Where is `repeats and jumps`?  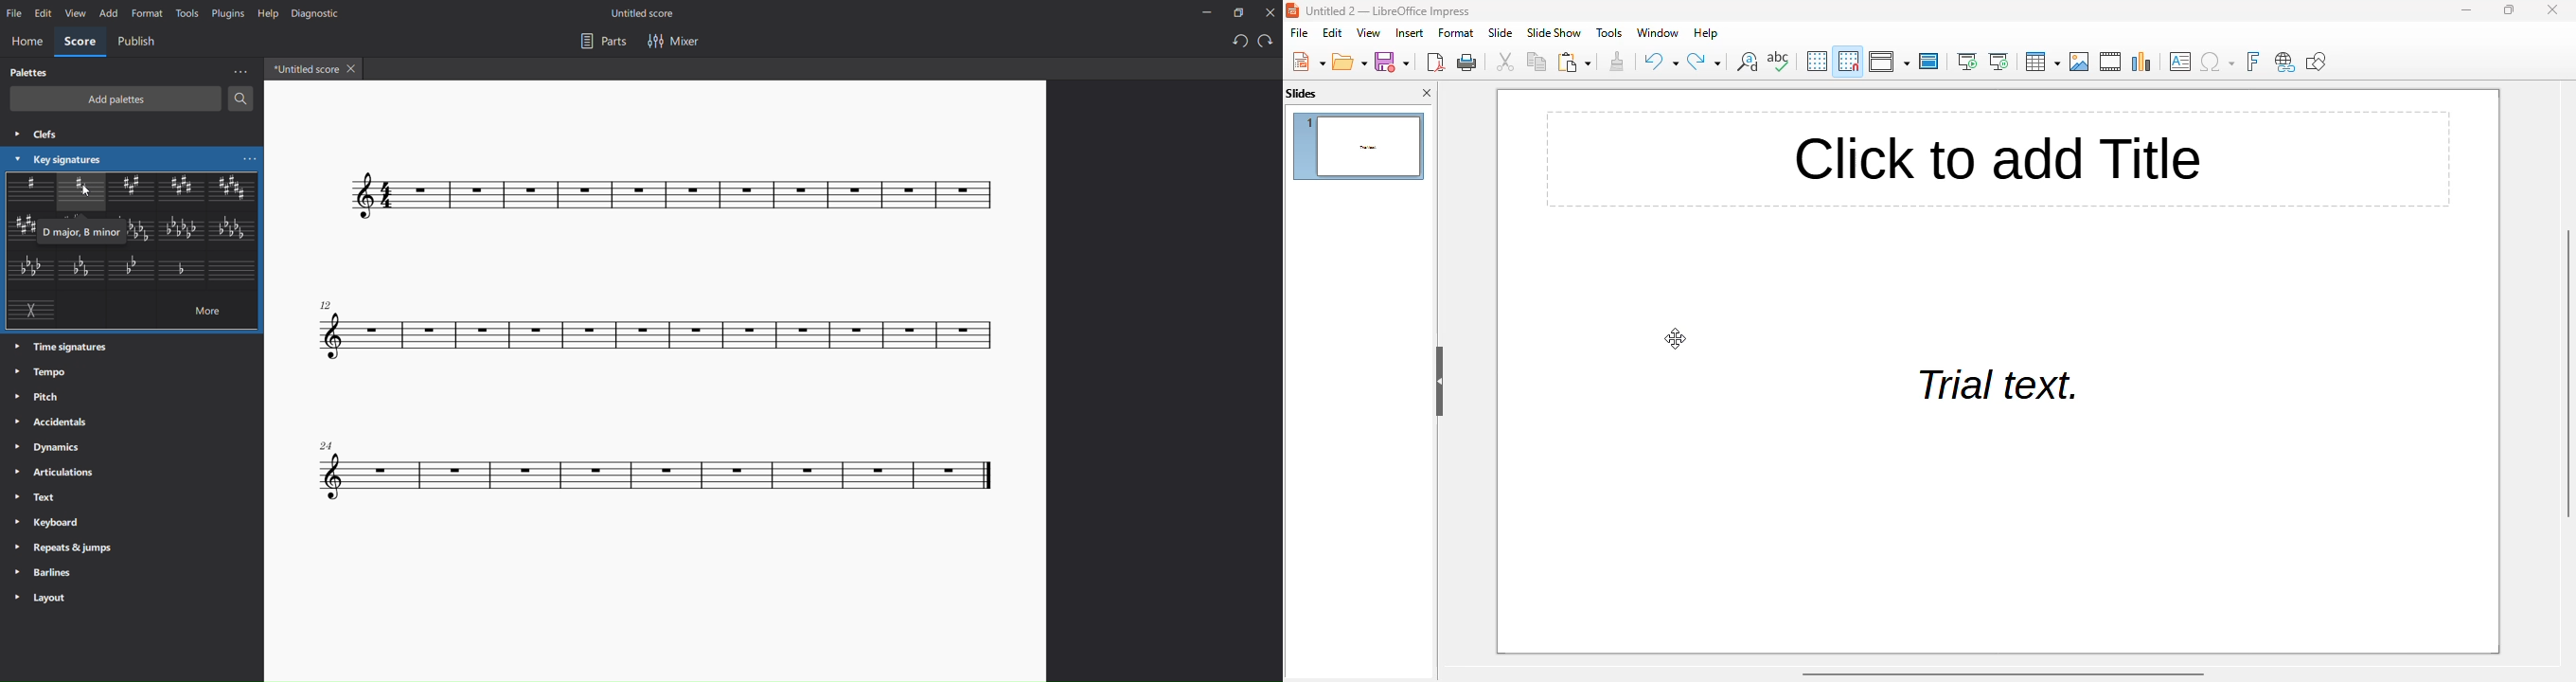 repeats and jumps is located at coordinates (64, 547).